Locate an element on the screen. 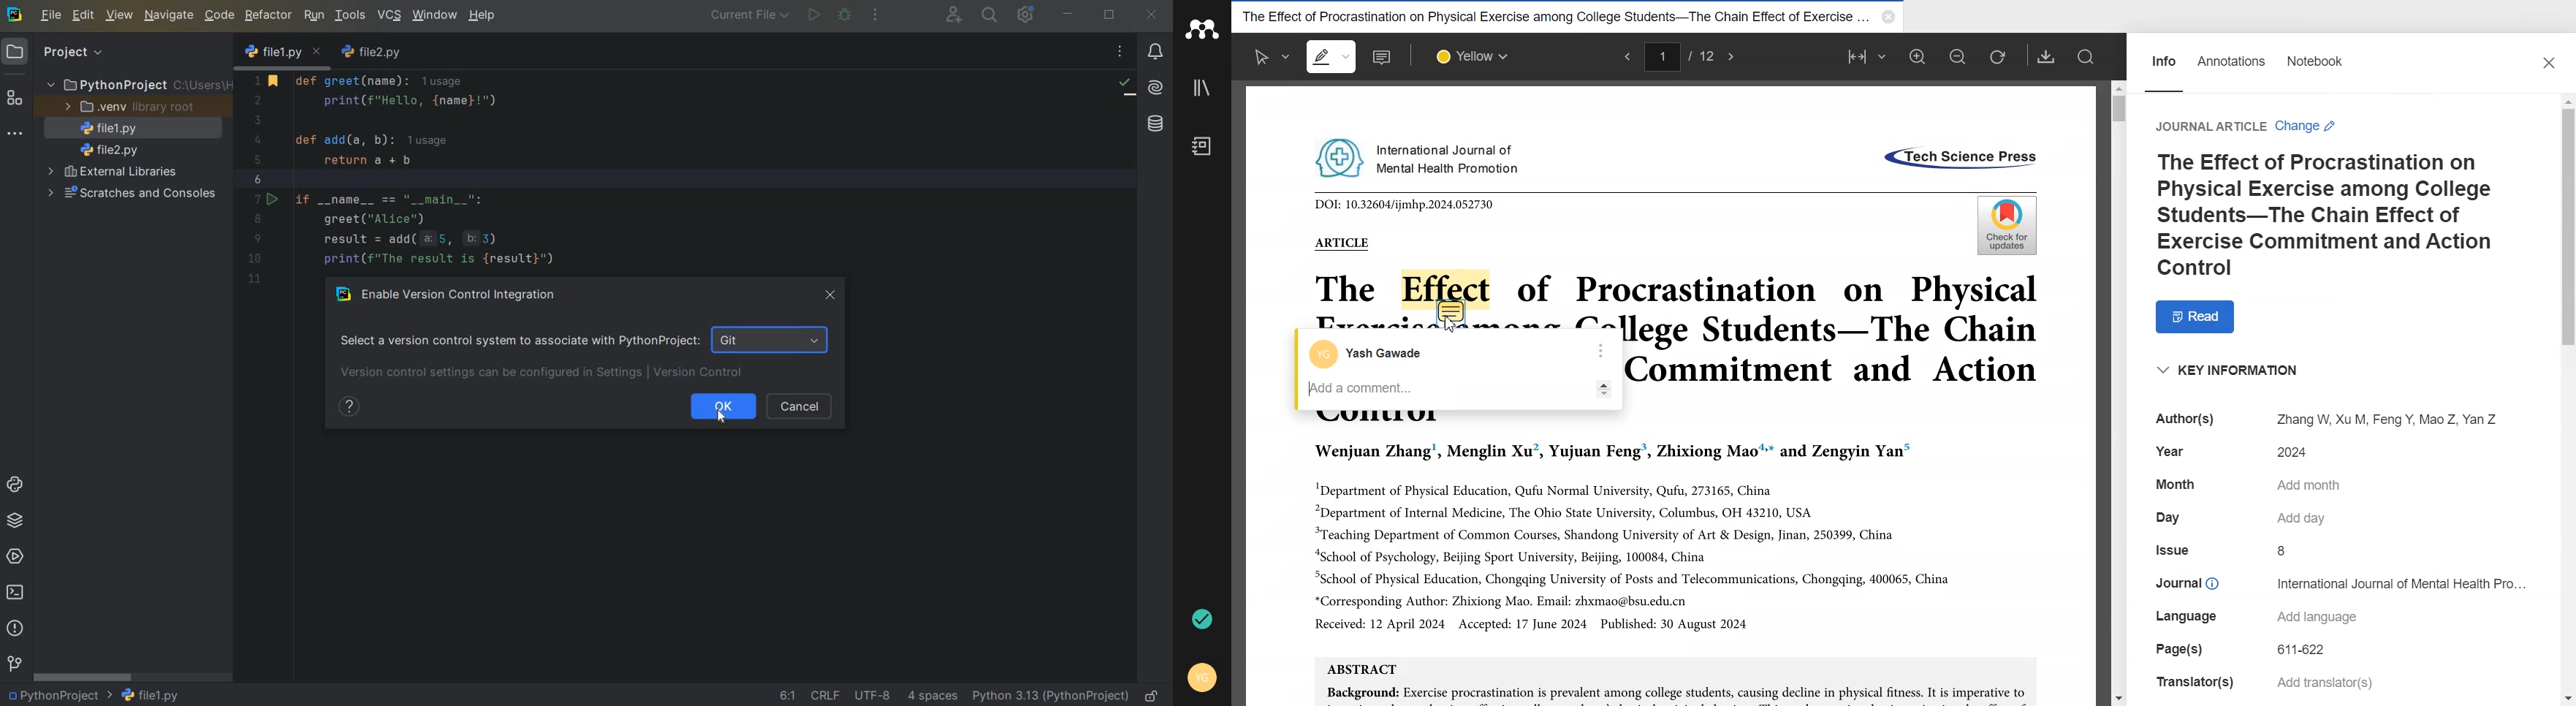   The Effect of Procrastination on Physical Exercise among College Students-The Chain Effect of Exercise... is located at coordinates (1554, 14).